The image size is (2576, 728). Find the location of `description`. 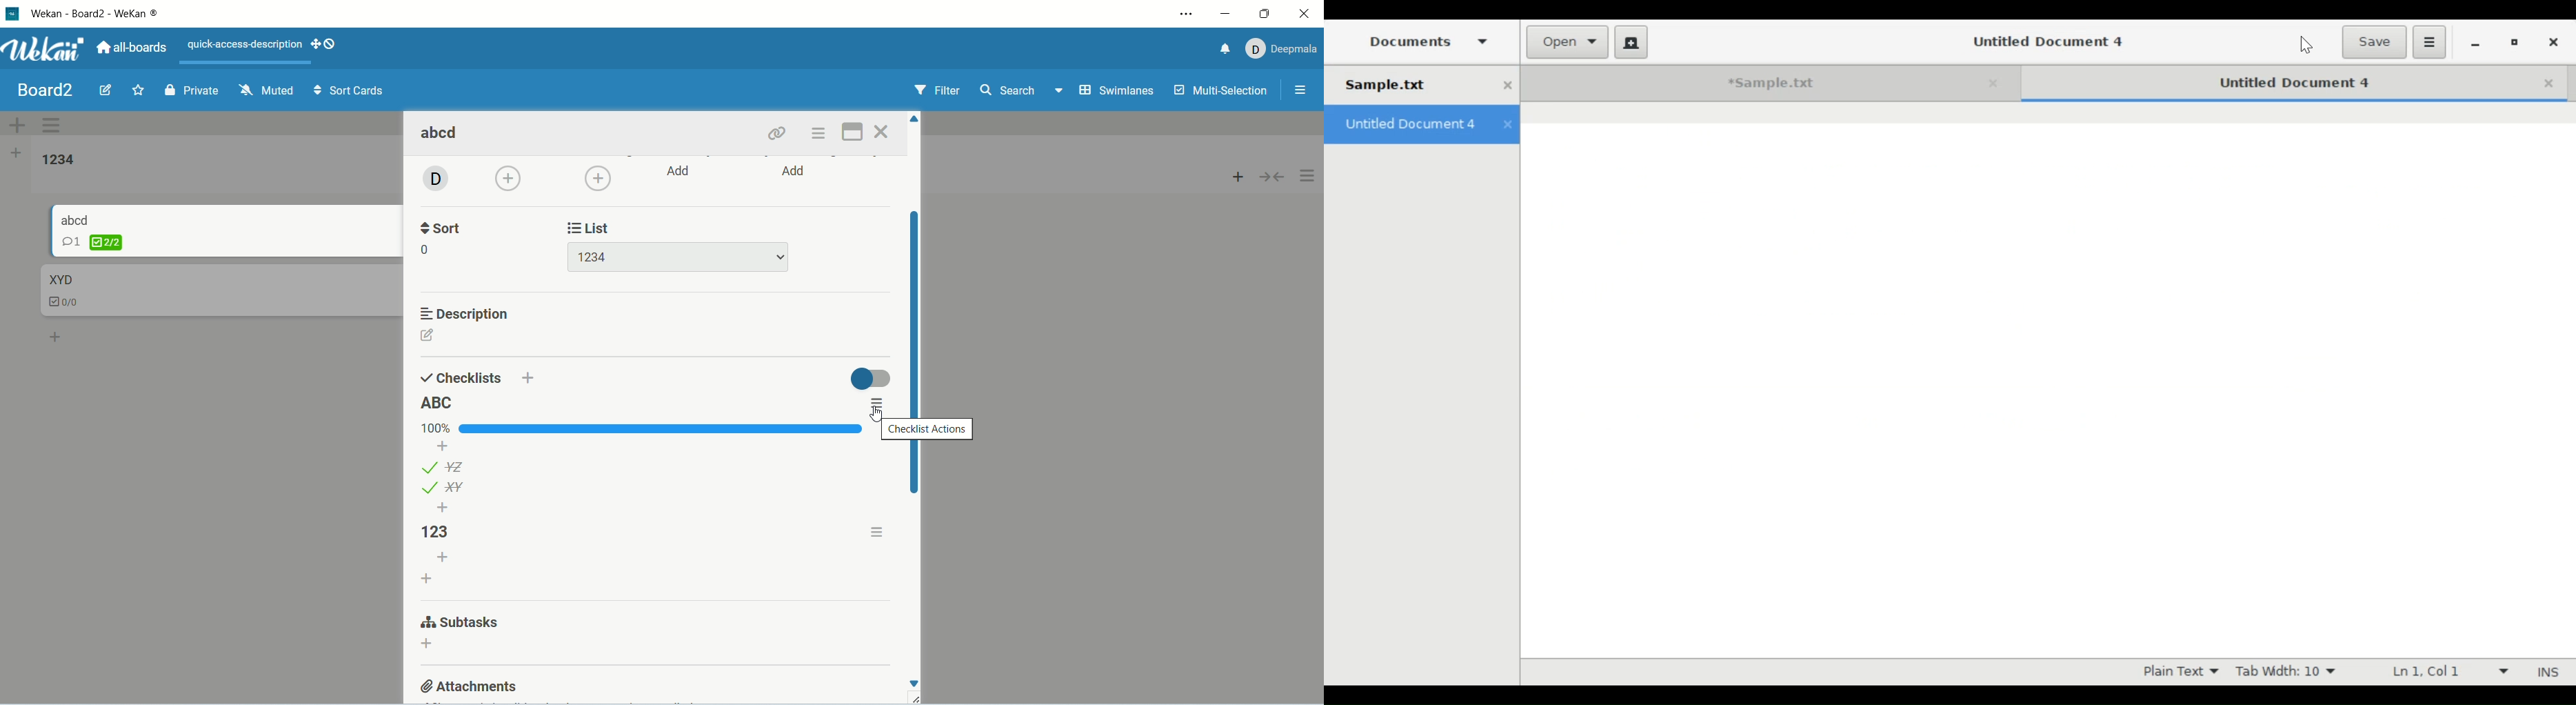

description is located at coordinates (467, 314).